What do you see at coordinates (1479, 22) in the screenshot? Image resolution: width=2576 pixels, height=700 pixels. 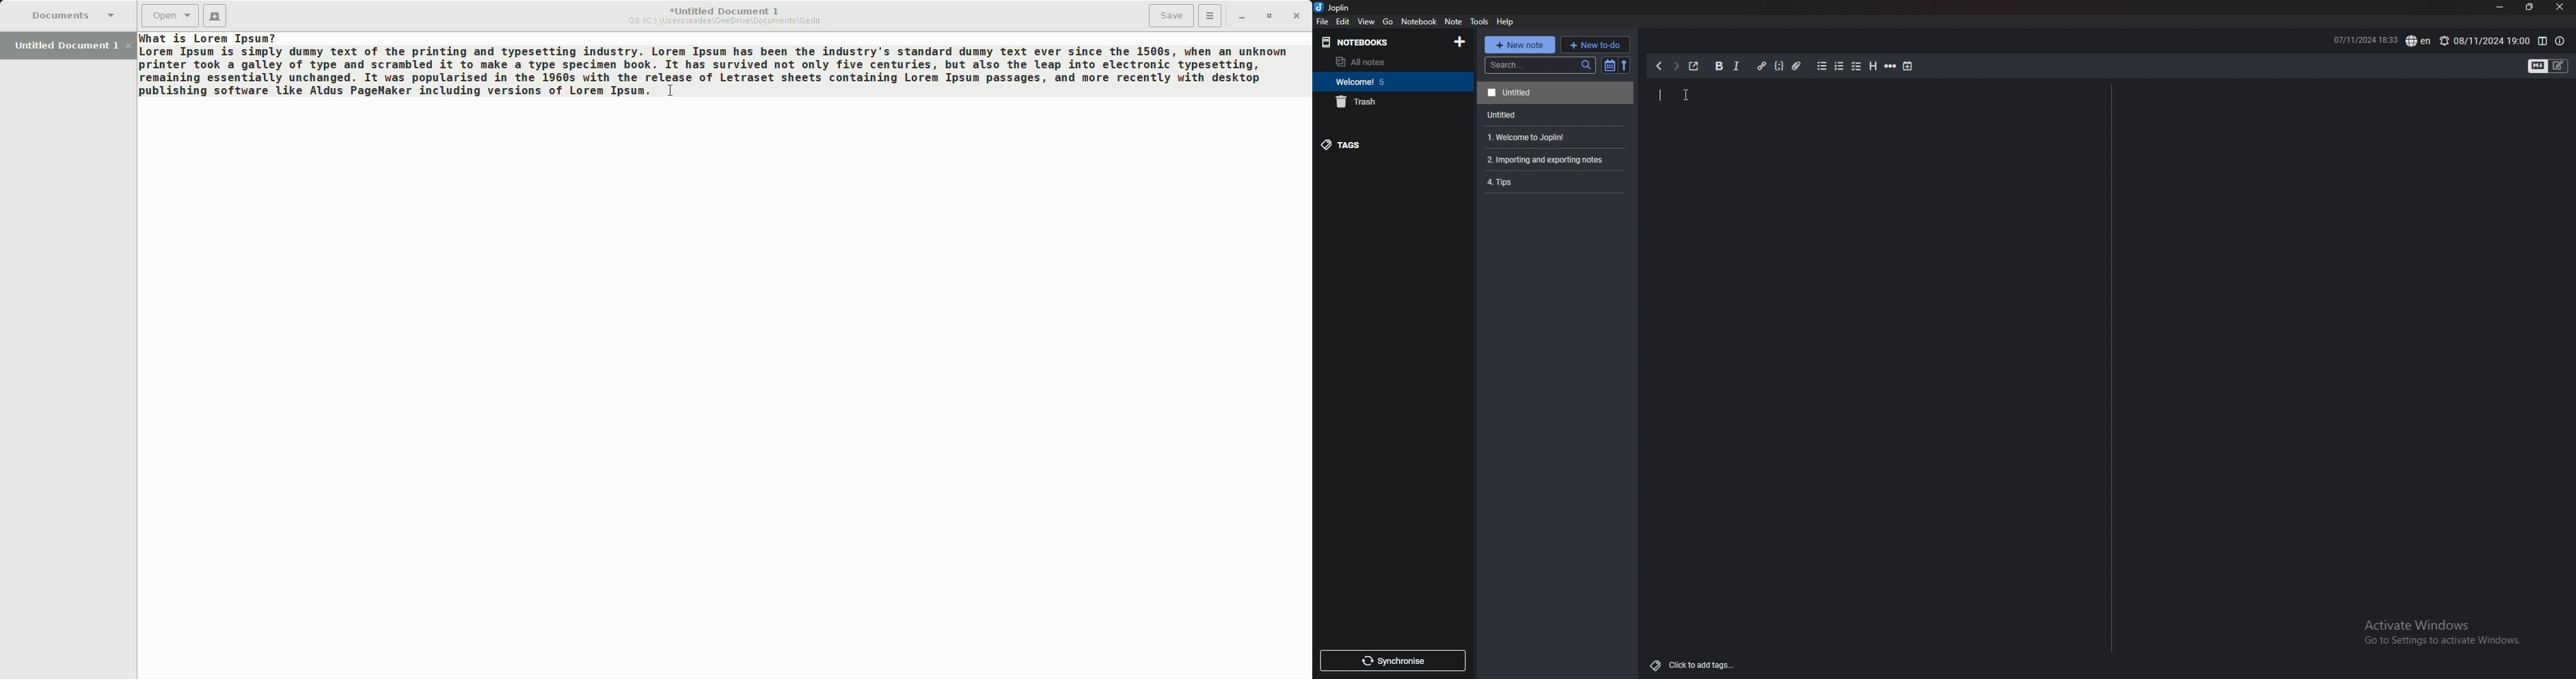 I see `tools` at bounding box center [1479, 22].